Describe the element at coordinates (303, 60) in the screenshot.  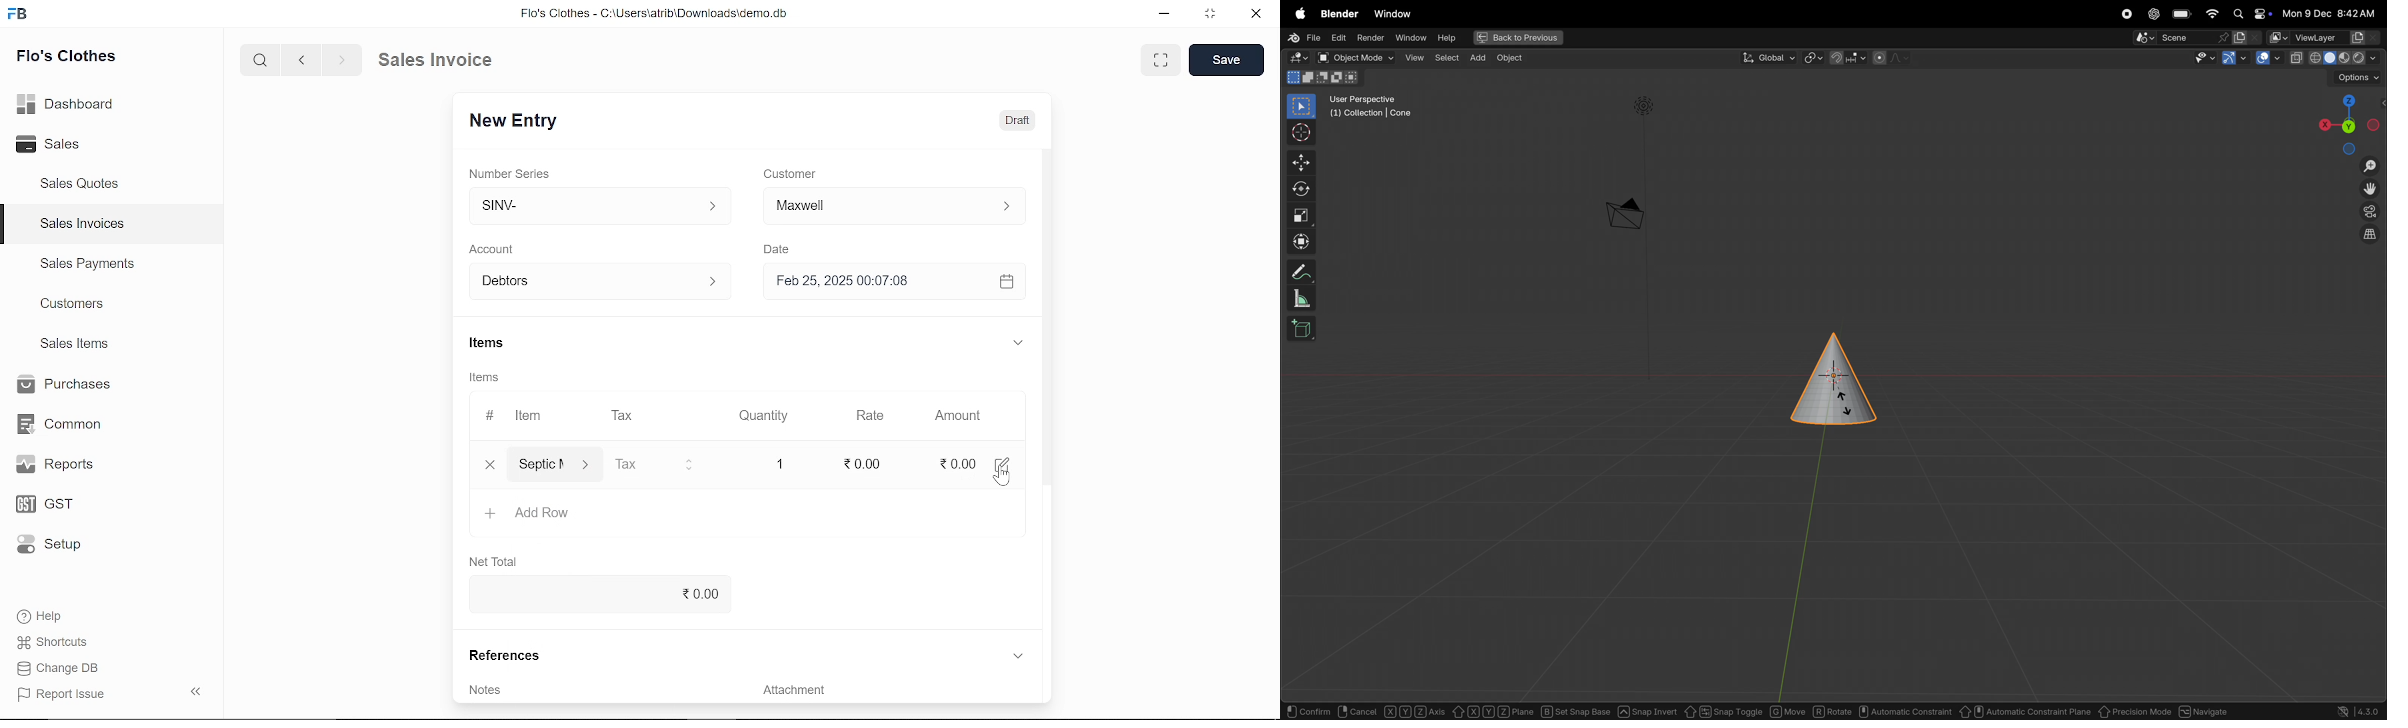
I see `previous` at that location.